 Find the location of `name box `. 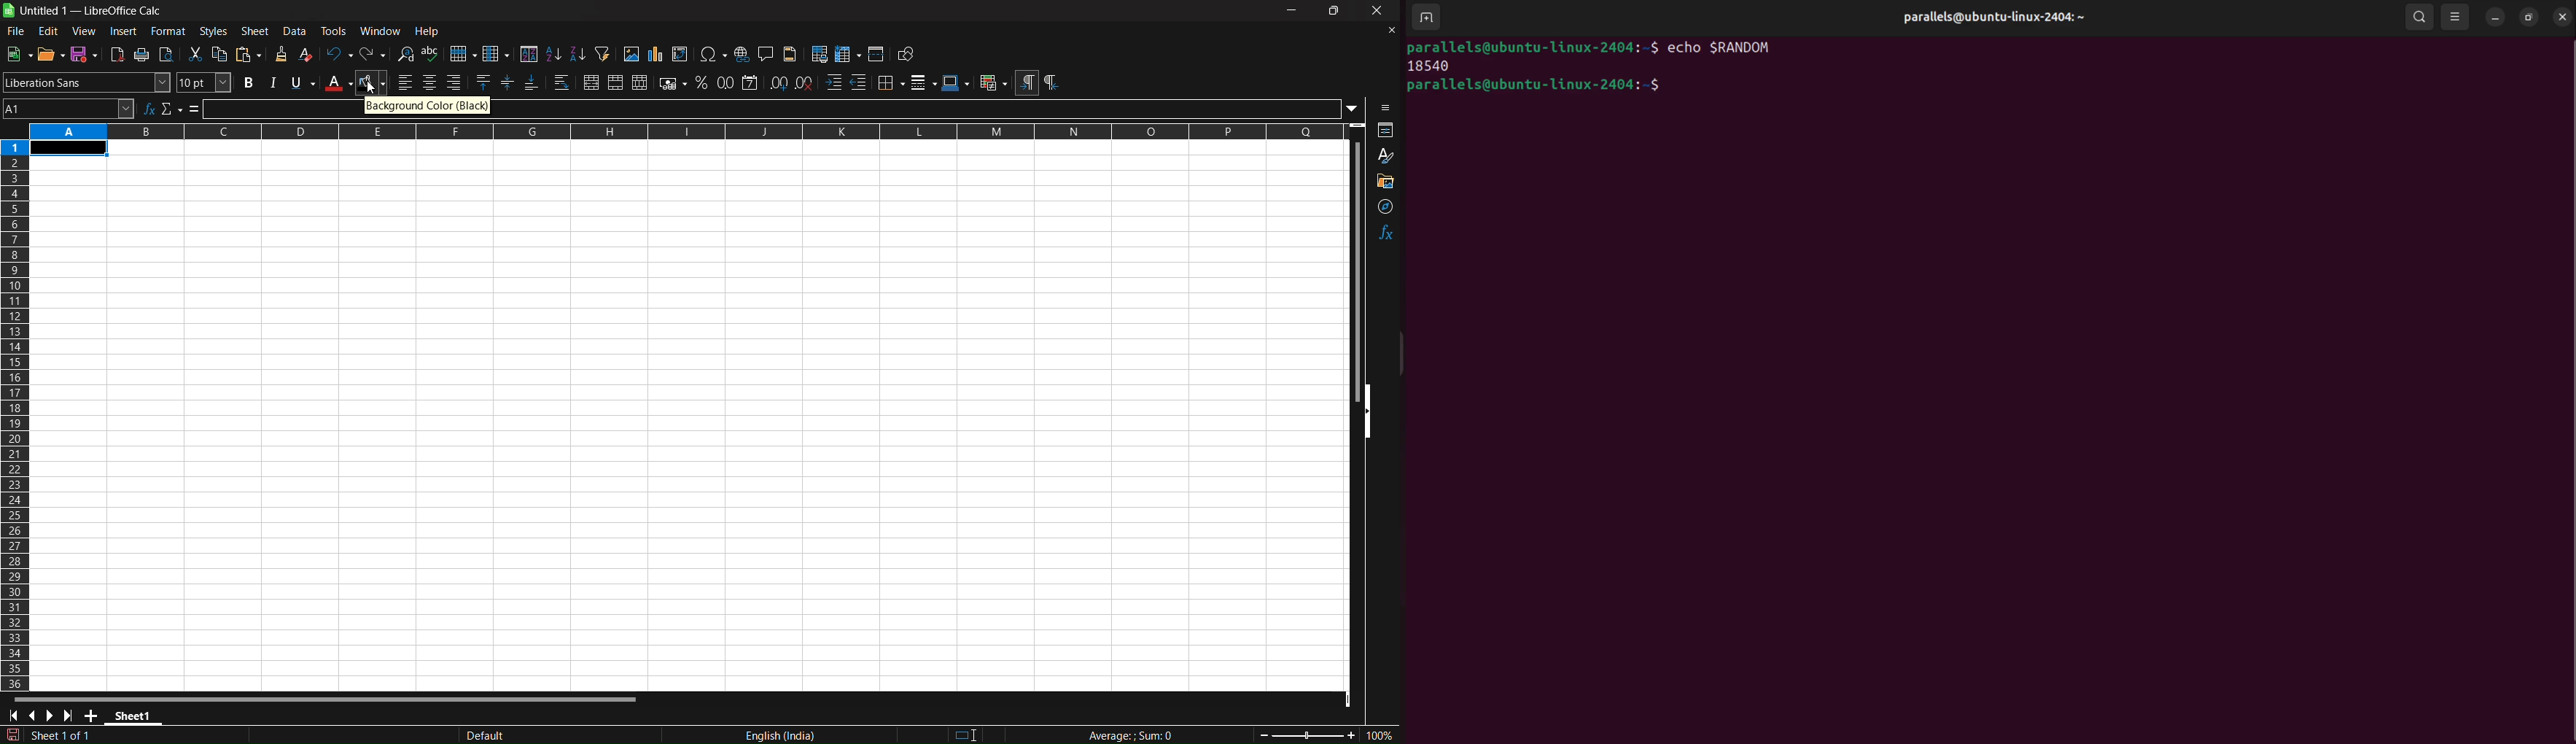

name box  is located at coordinates (69, 109).